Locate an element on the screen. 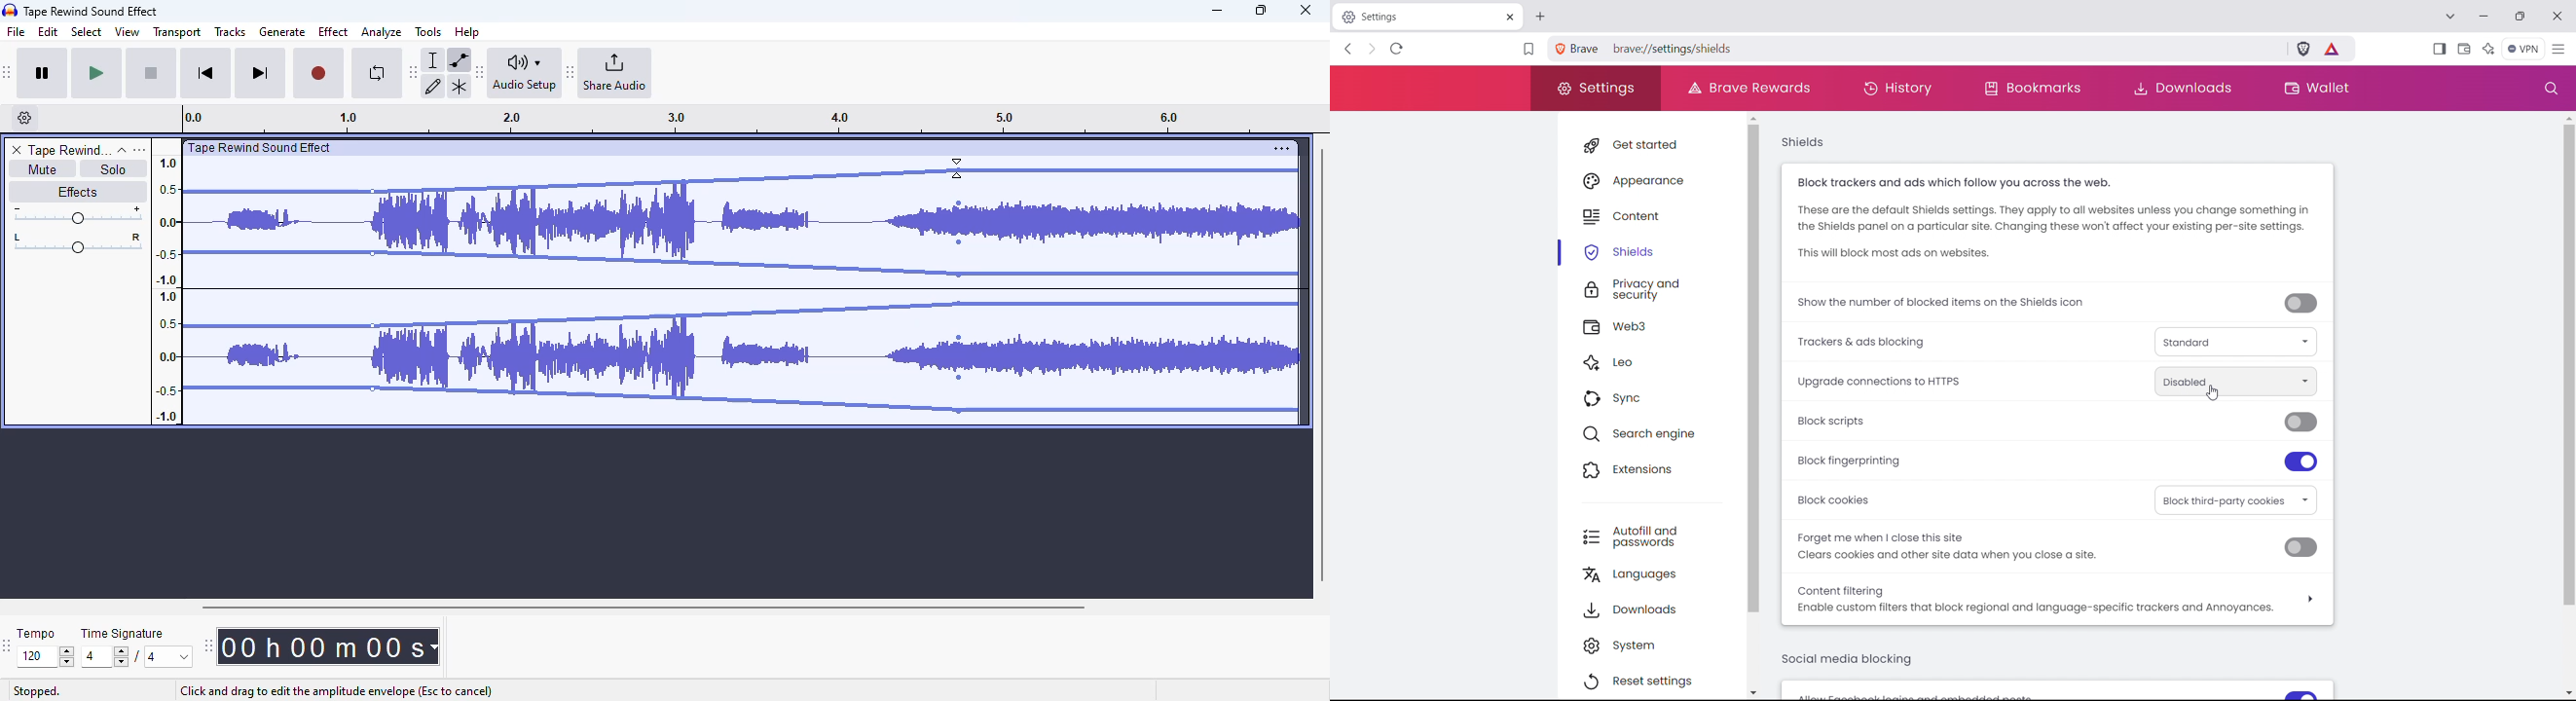 The width and height of the screenshot is (2576, 728). reset settings is located at coordinates (1654, 682).